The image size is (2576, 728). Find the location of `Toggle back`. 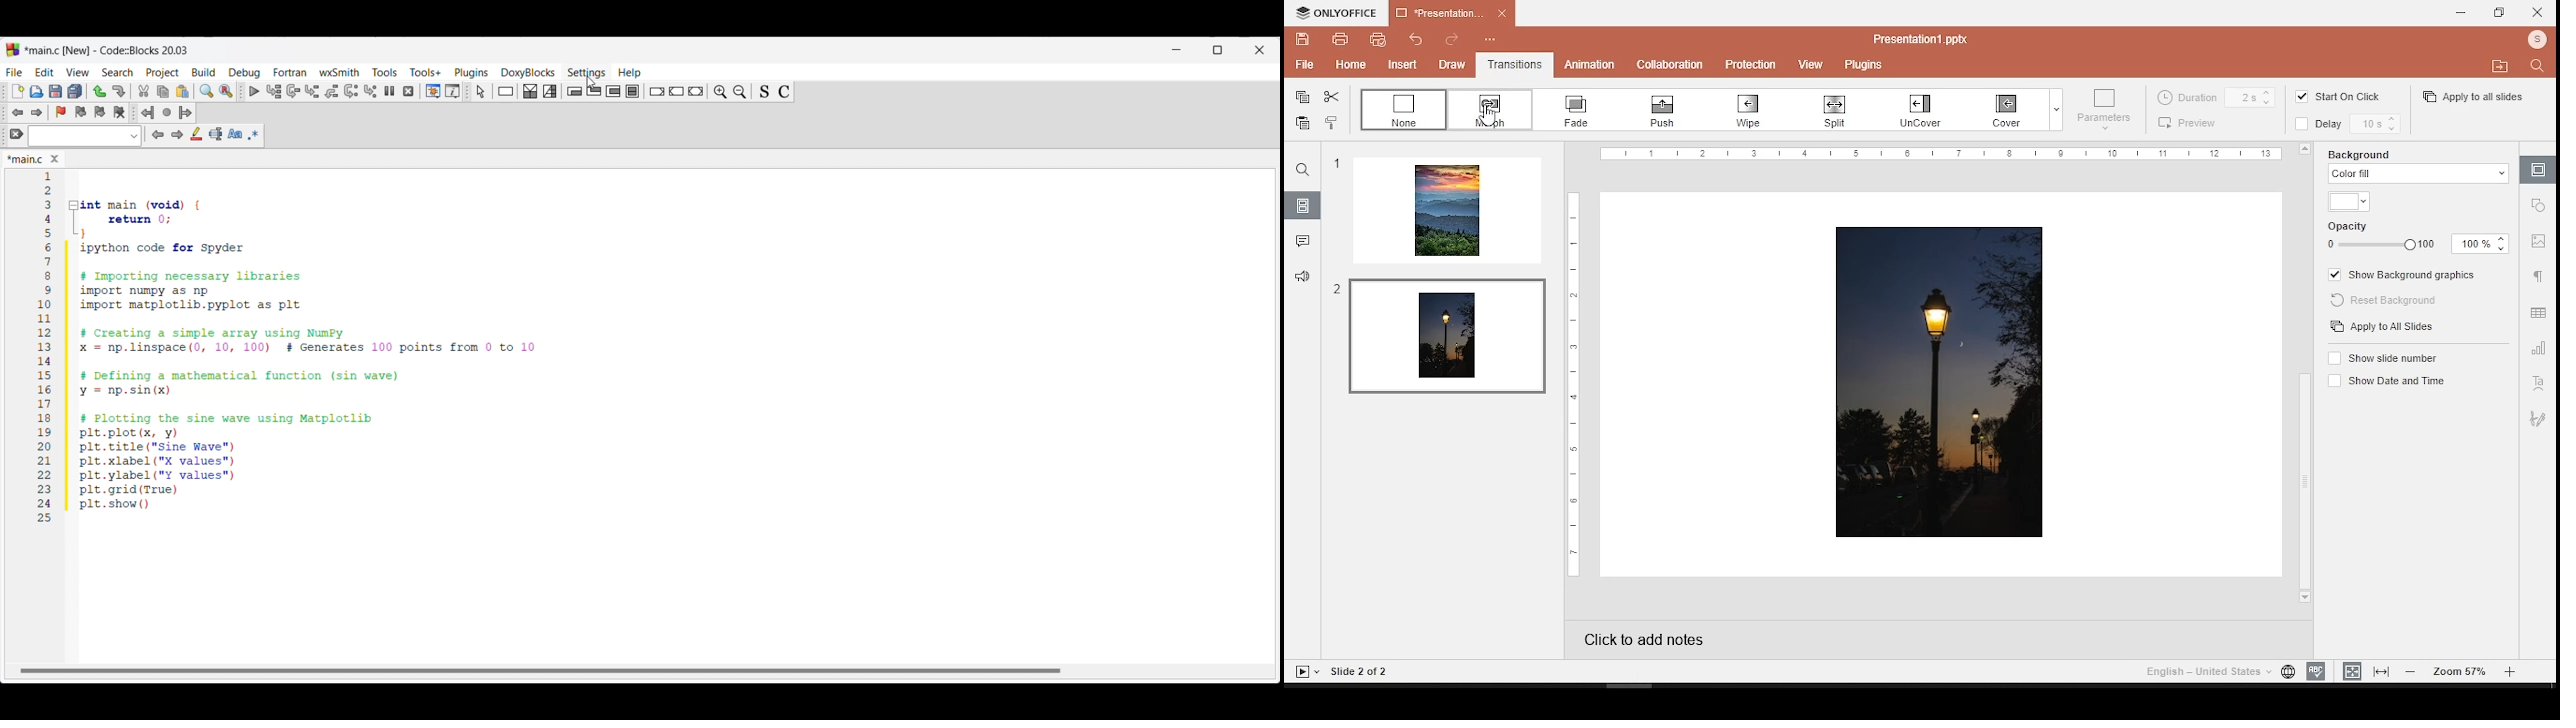

Toggle back is located at coordinates (17, 113).